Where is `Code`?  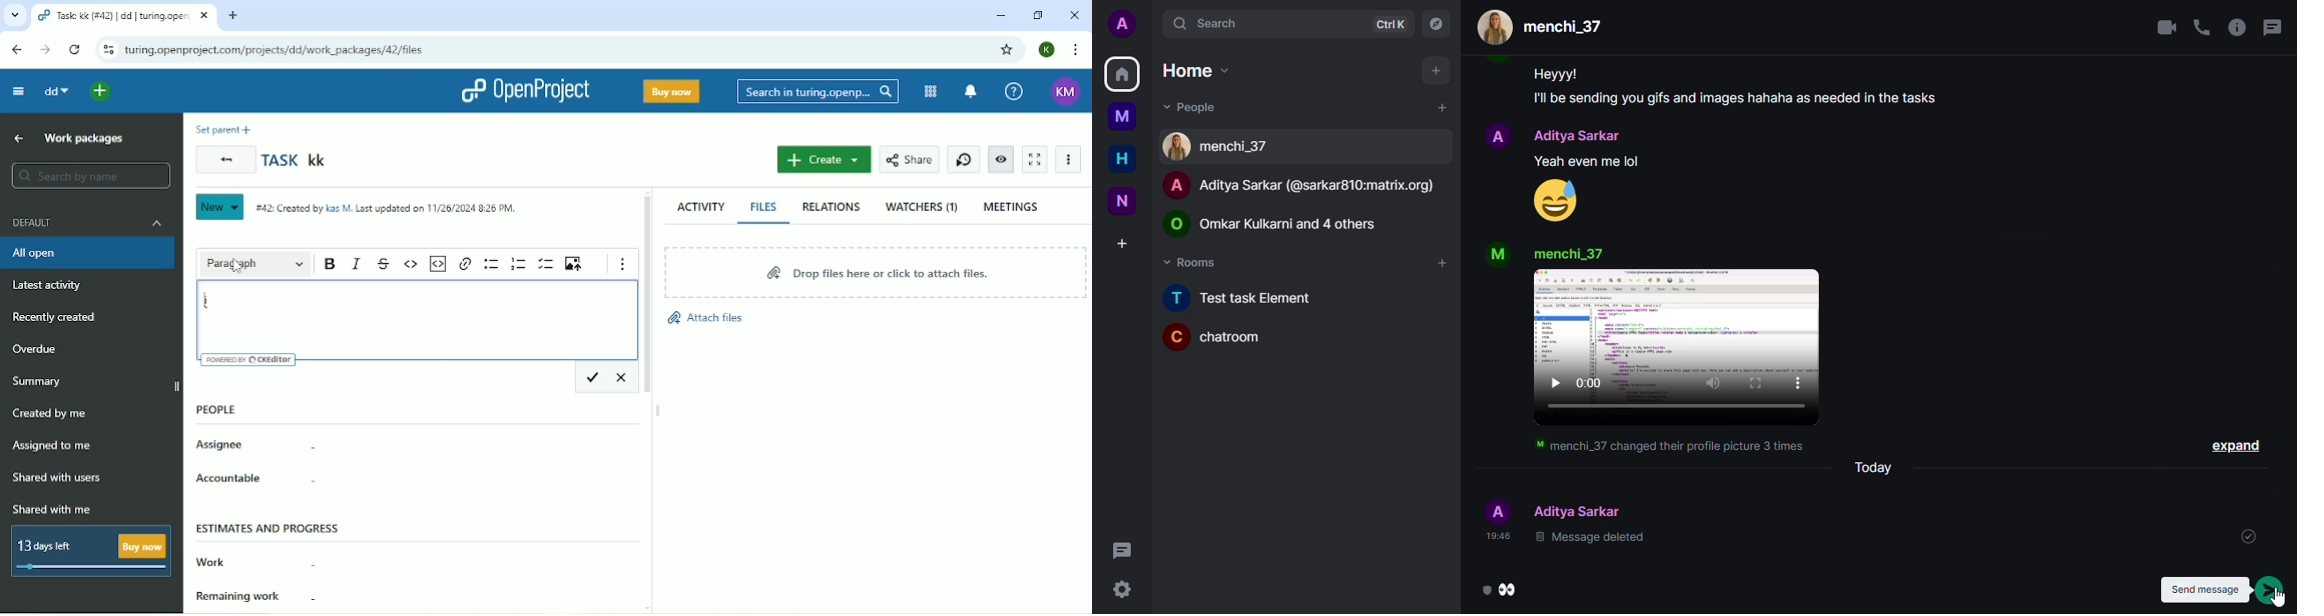 Code is located at coordinates (411, 264).